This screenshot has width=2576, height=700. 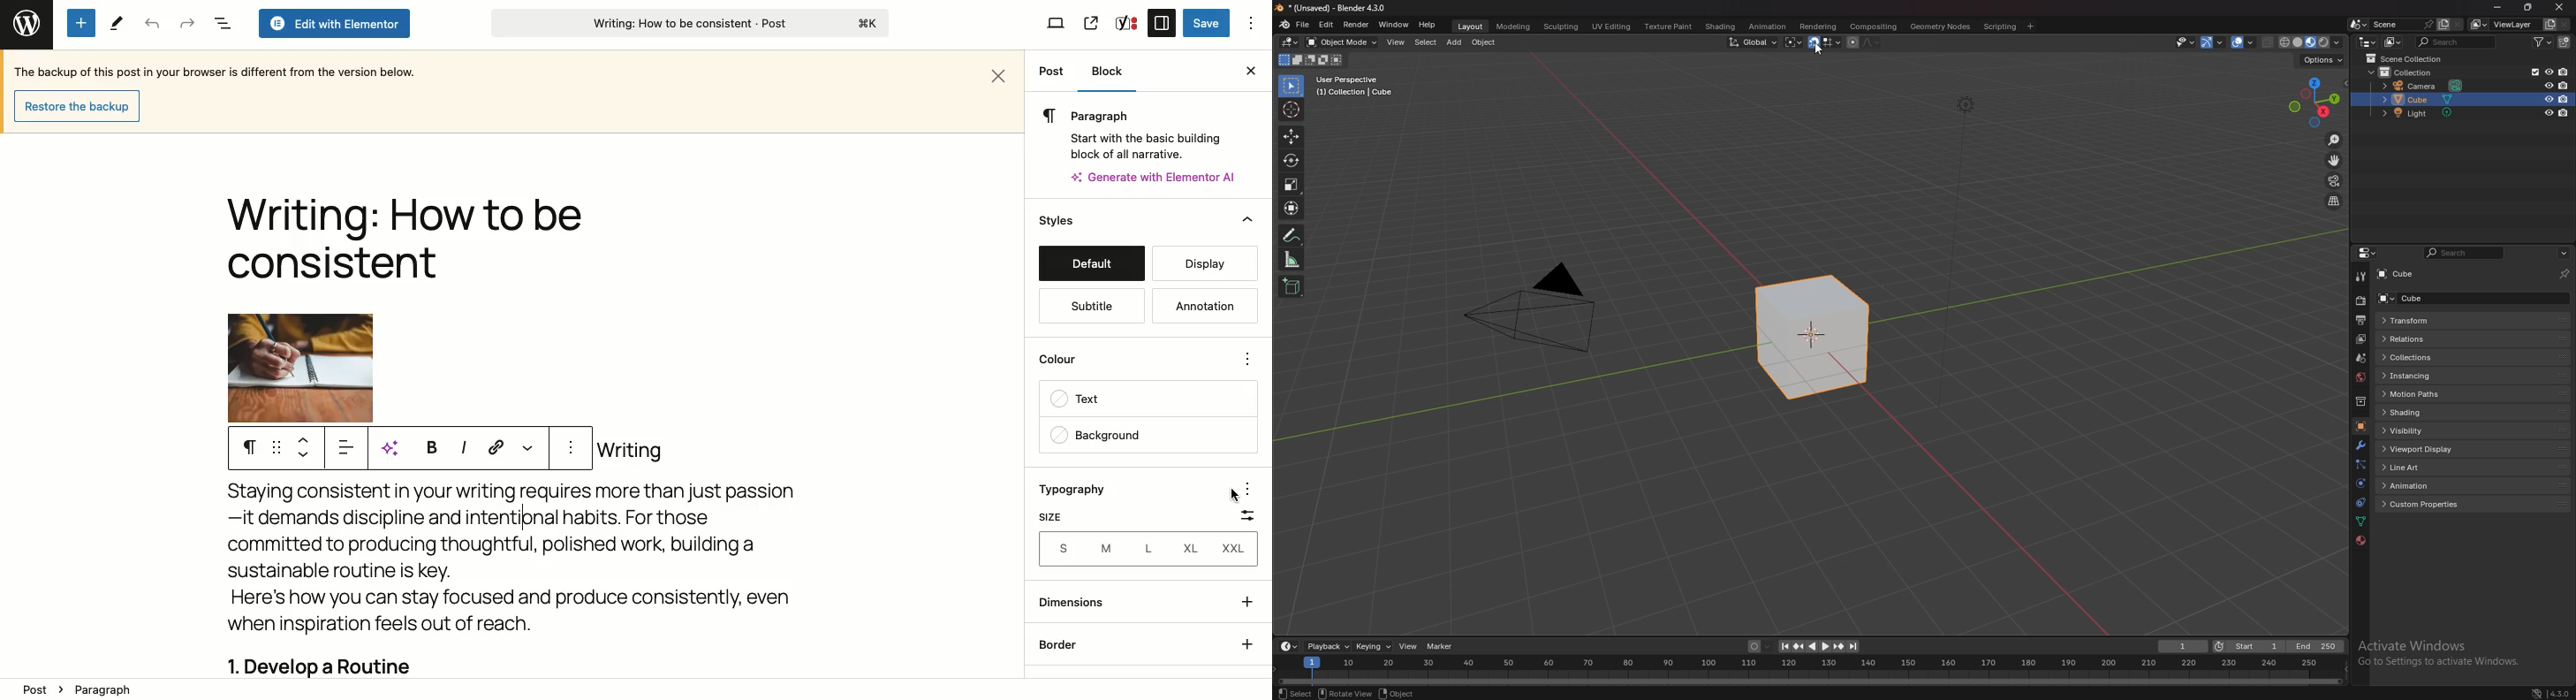 What do you see at coordinates (1768, 27) in the screenshot?
I see `animation` at bounding box center [1768, 27].